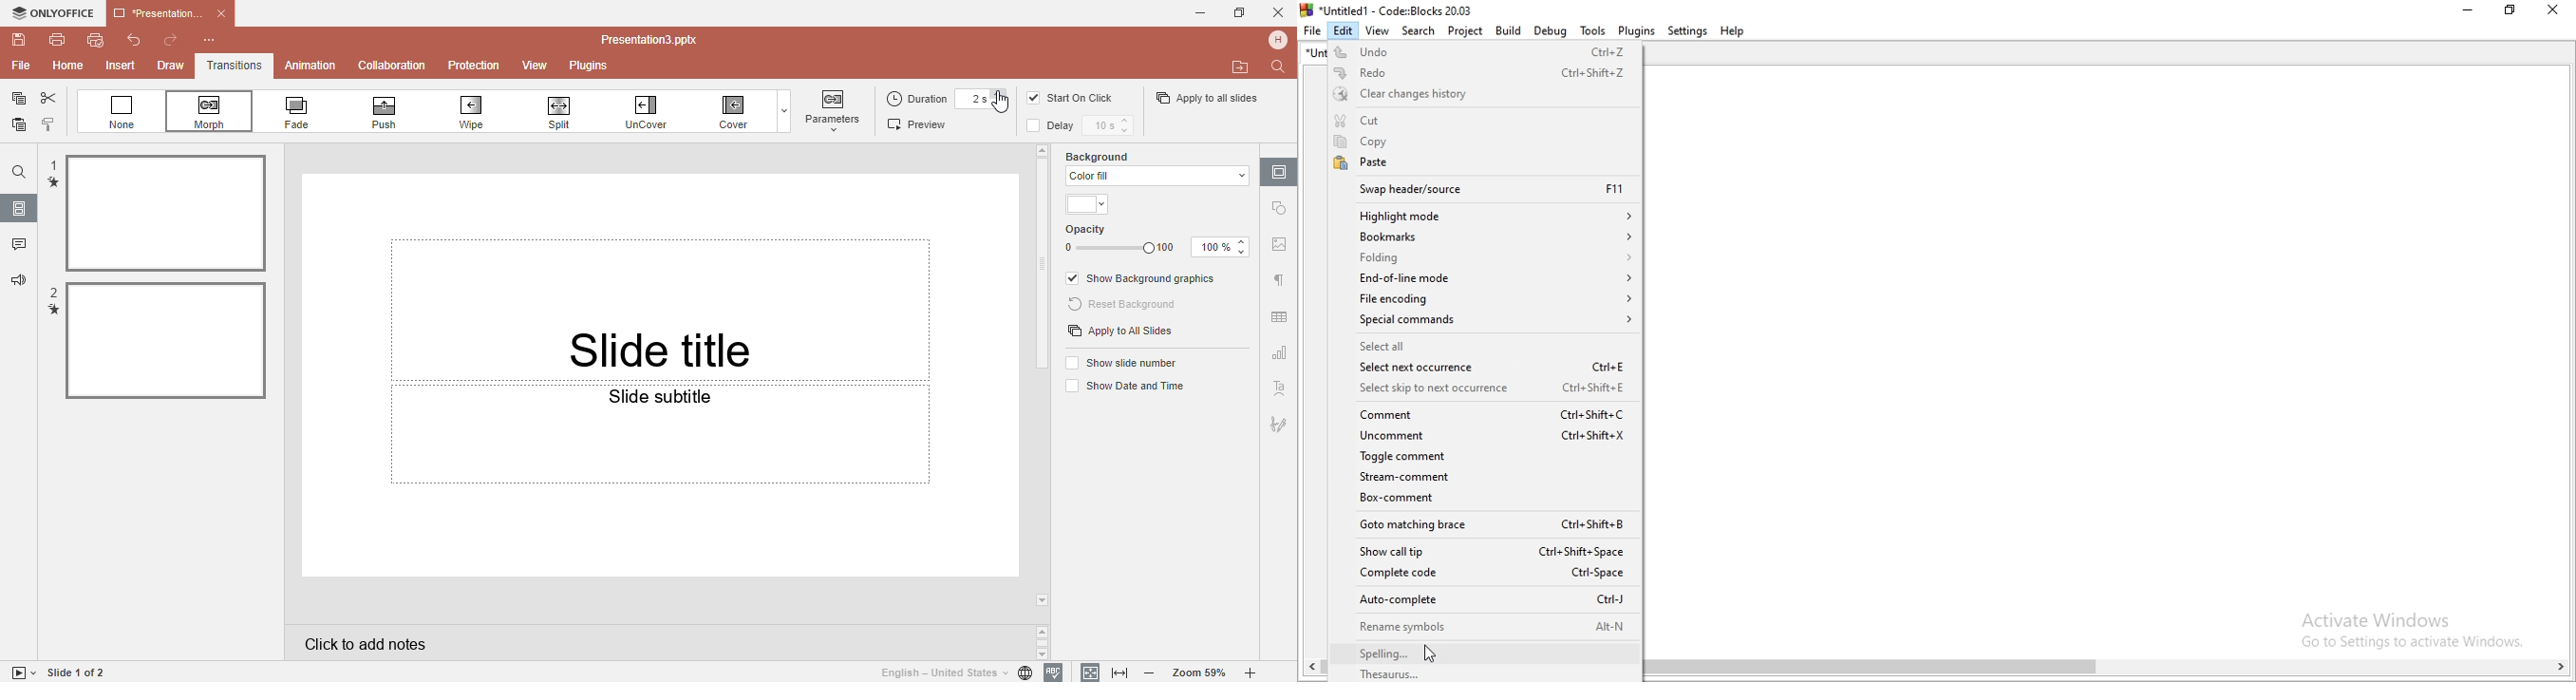 This screenshot has height=700, width=2576. Describe the element at coordinates (18, 172) in the screenshot. I see `Find` at that location.